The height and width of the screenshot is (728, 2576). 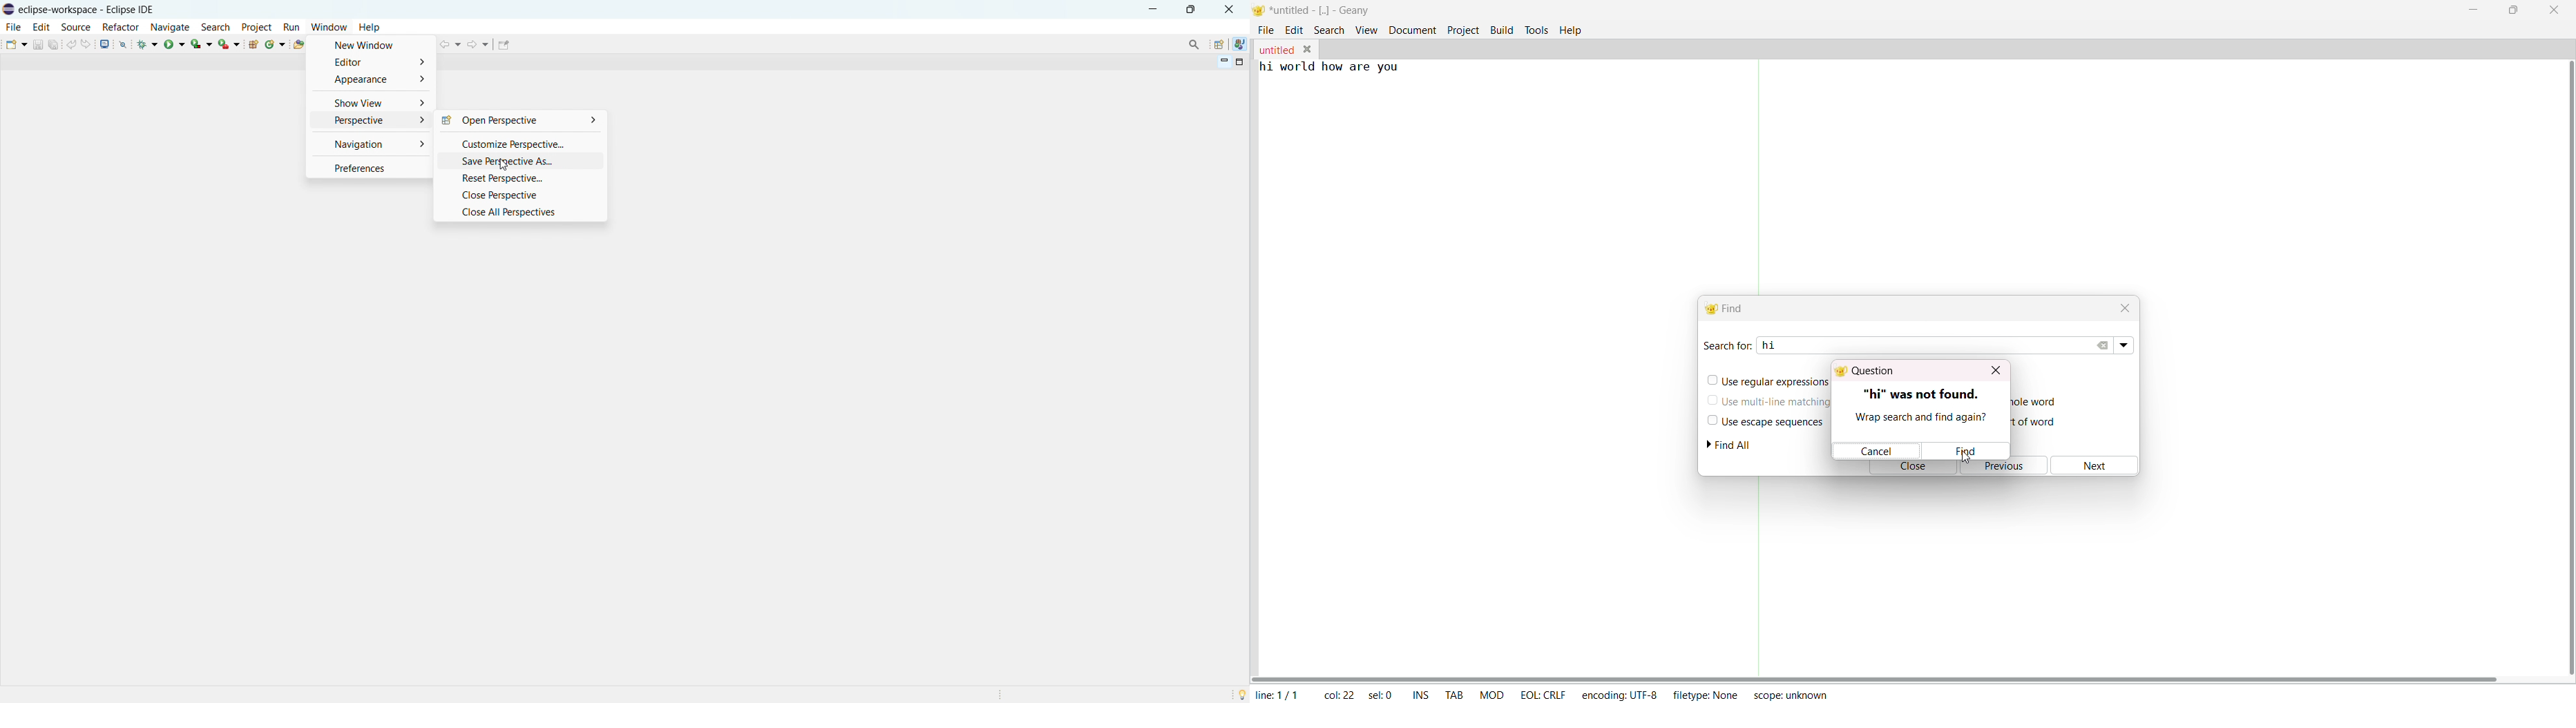 I want to click on debug, so click(x=148, y=44).